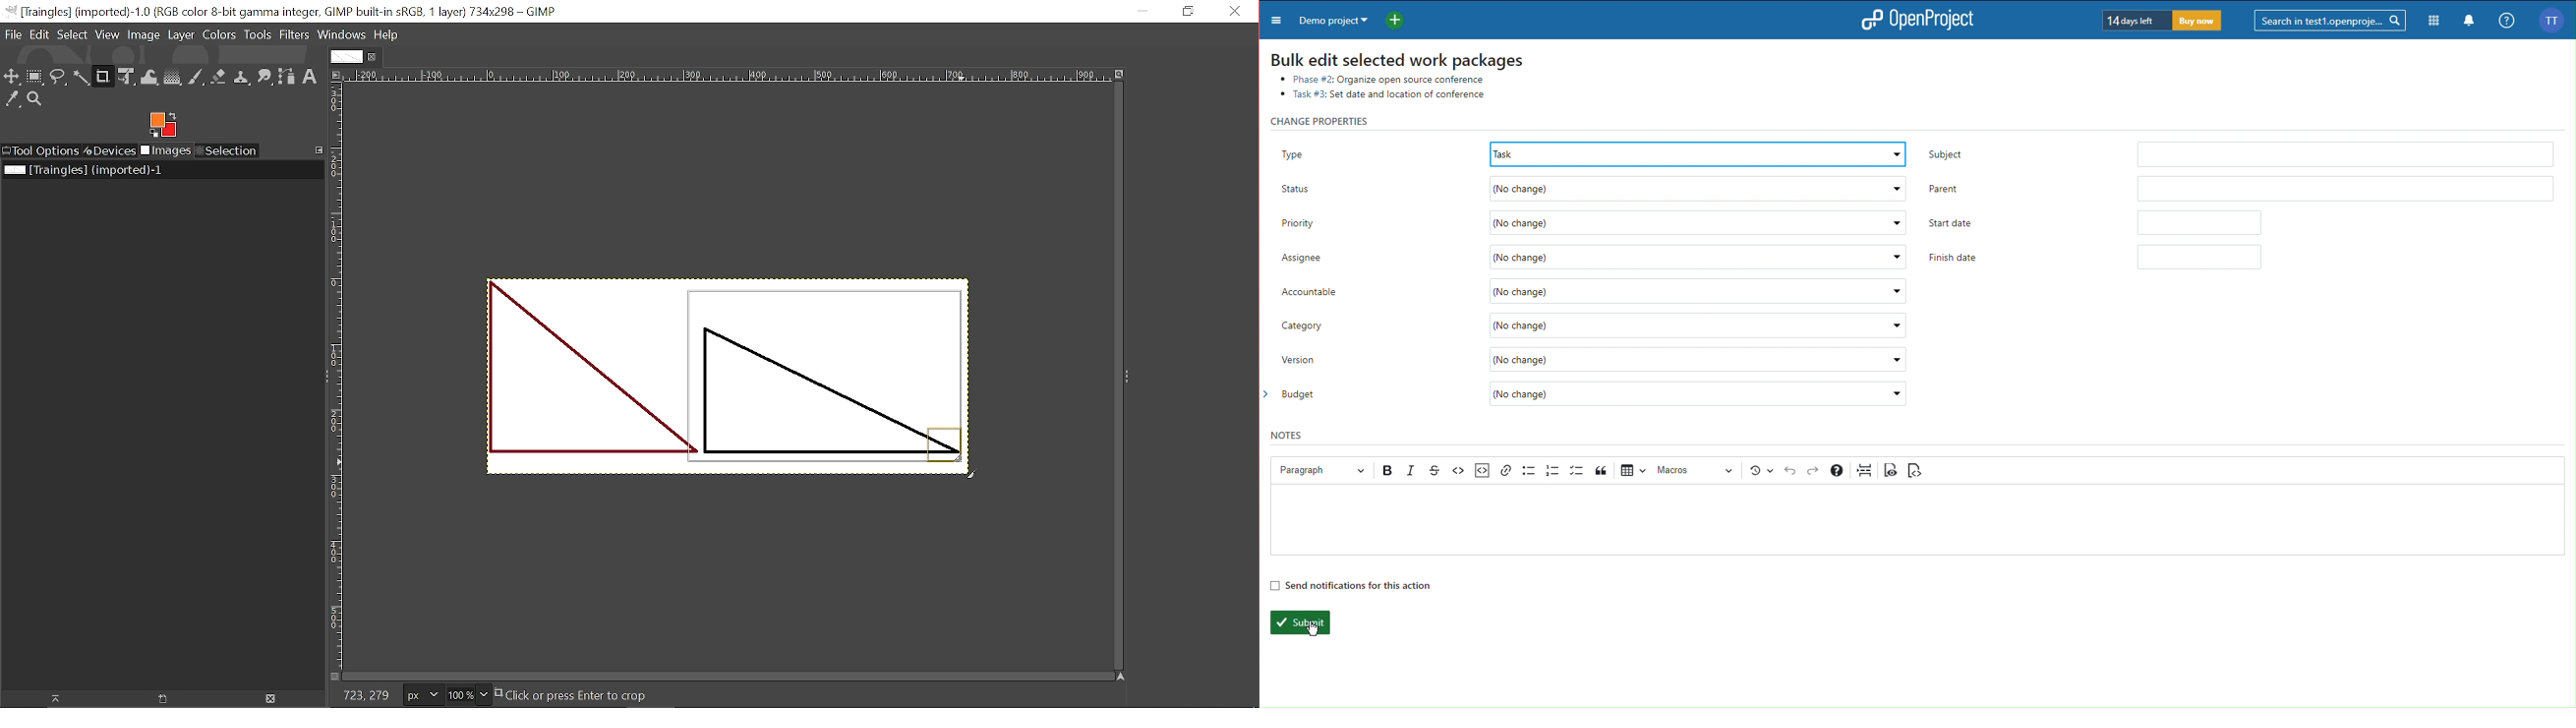 The image size is (2576, 728). What do you see at coordinates (150, 77) in the screenshot?
I see `Wrap text tool` at bounding box center [150, 77].